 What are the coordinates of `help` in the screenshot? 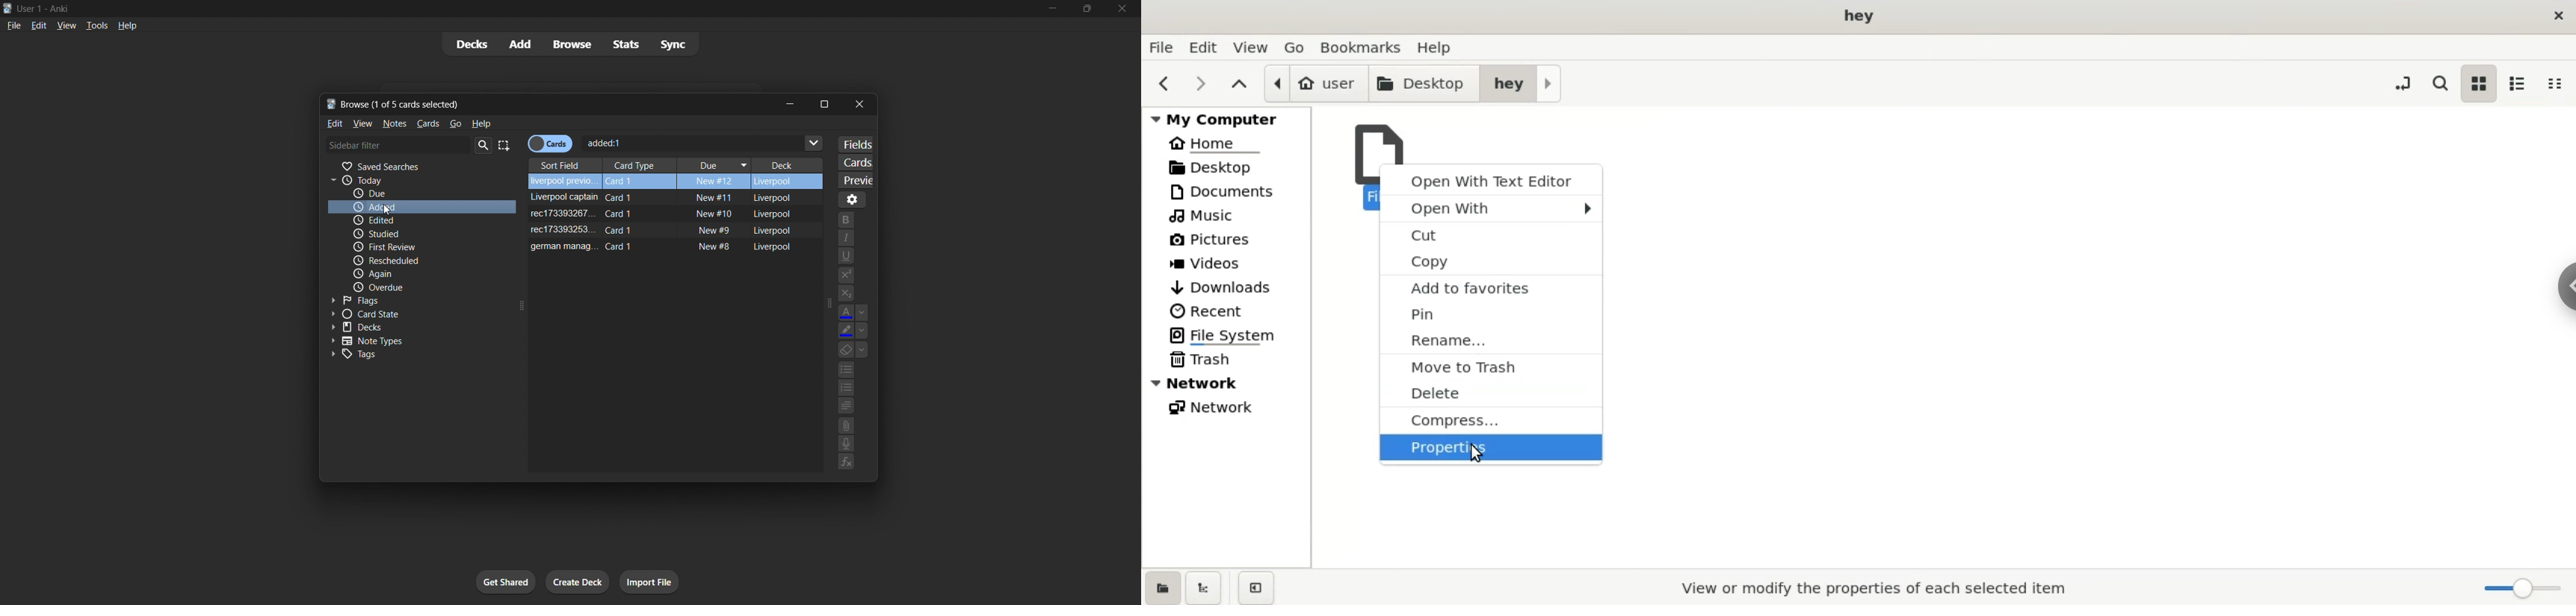 It's located at (1442, 47).